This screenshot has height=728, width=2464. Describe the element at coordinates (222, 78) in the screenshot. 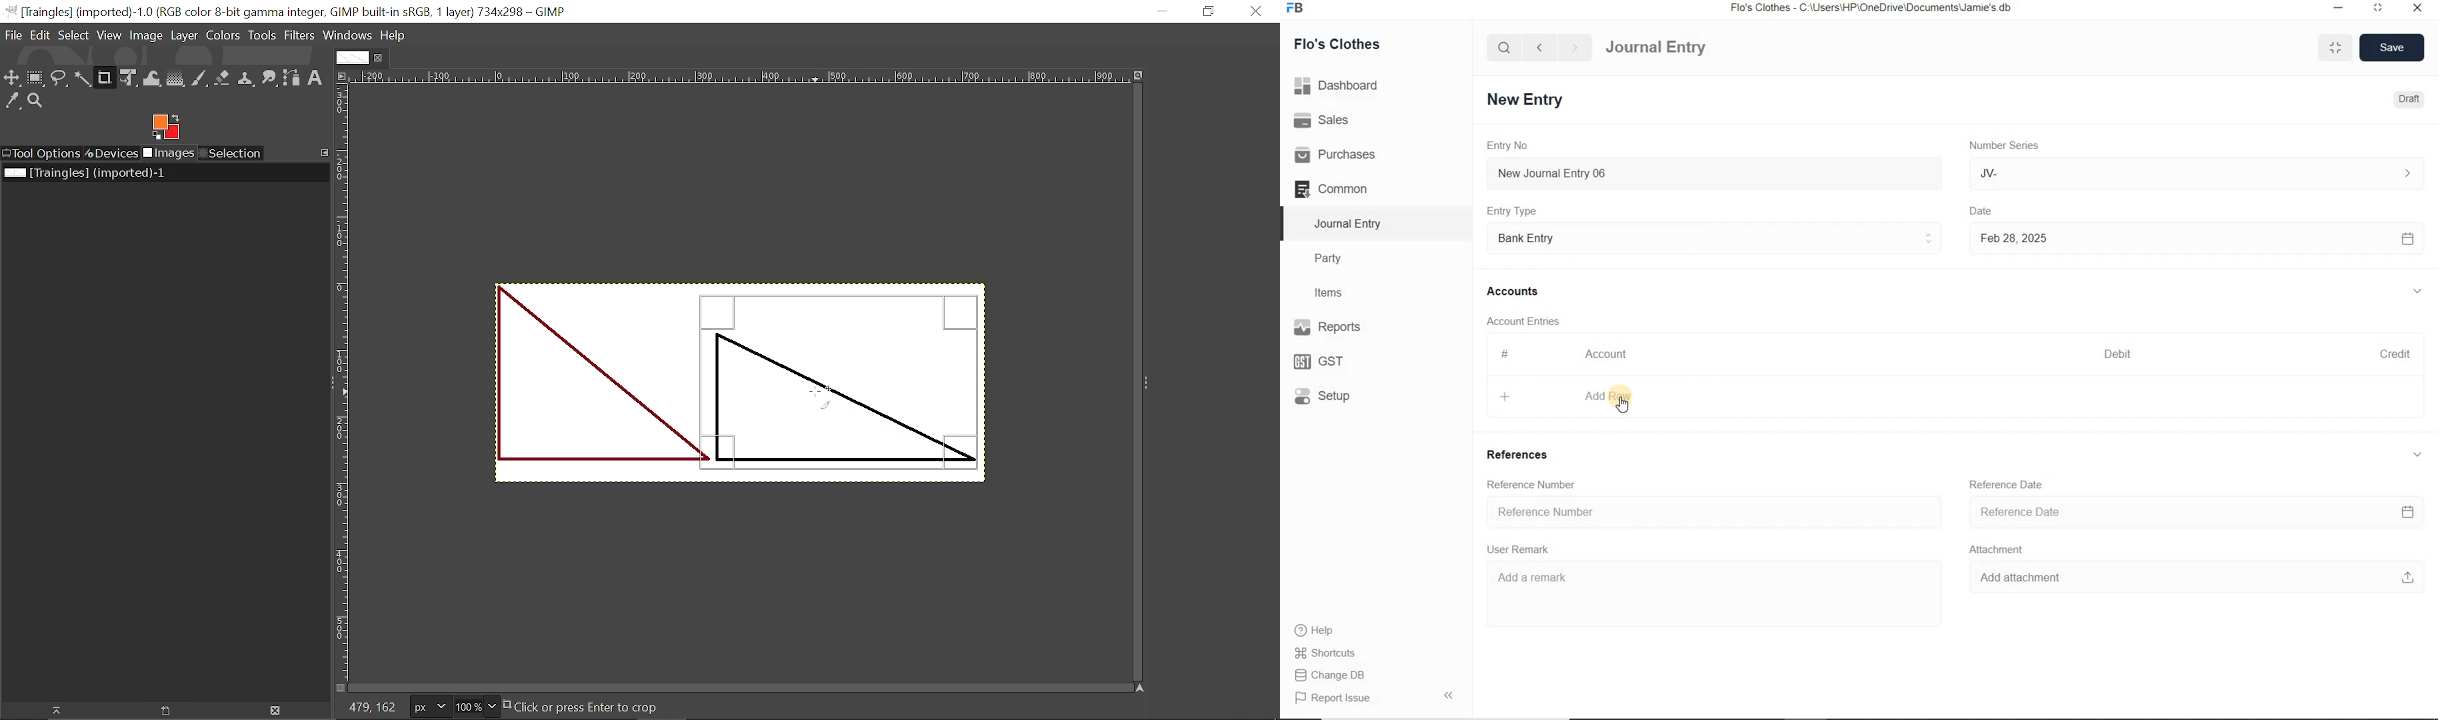

I see `Eraser tool` at that location.